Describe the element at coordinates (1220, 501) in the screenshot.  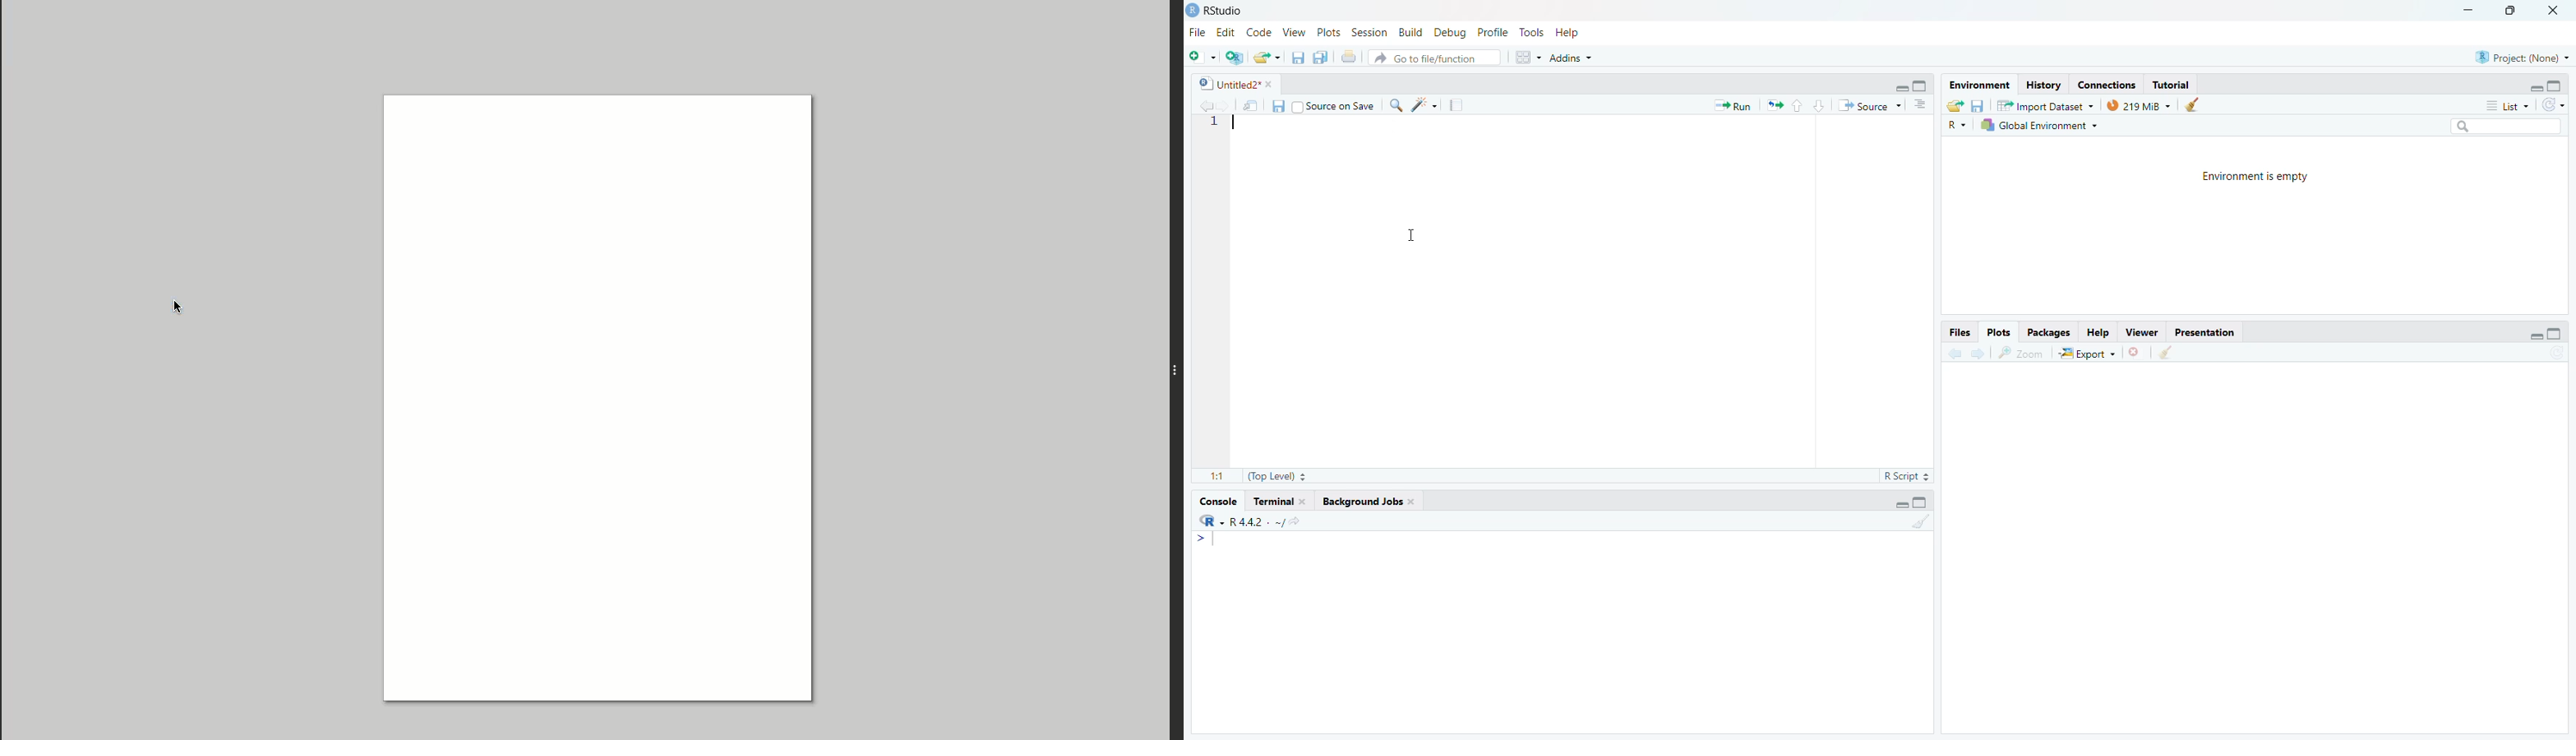
I see `Console` at that location.